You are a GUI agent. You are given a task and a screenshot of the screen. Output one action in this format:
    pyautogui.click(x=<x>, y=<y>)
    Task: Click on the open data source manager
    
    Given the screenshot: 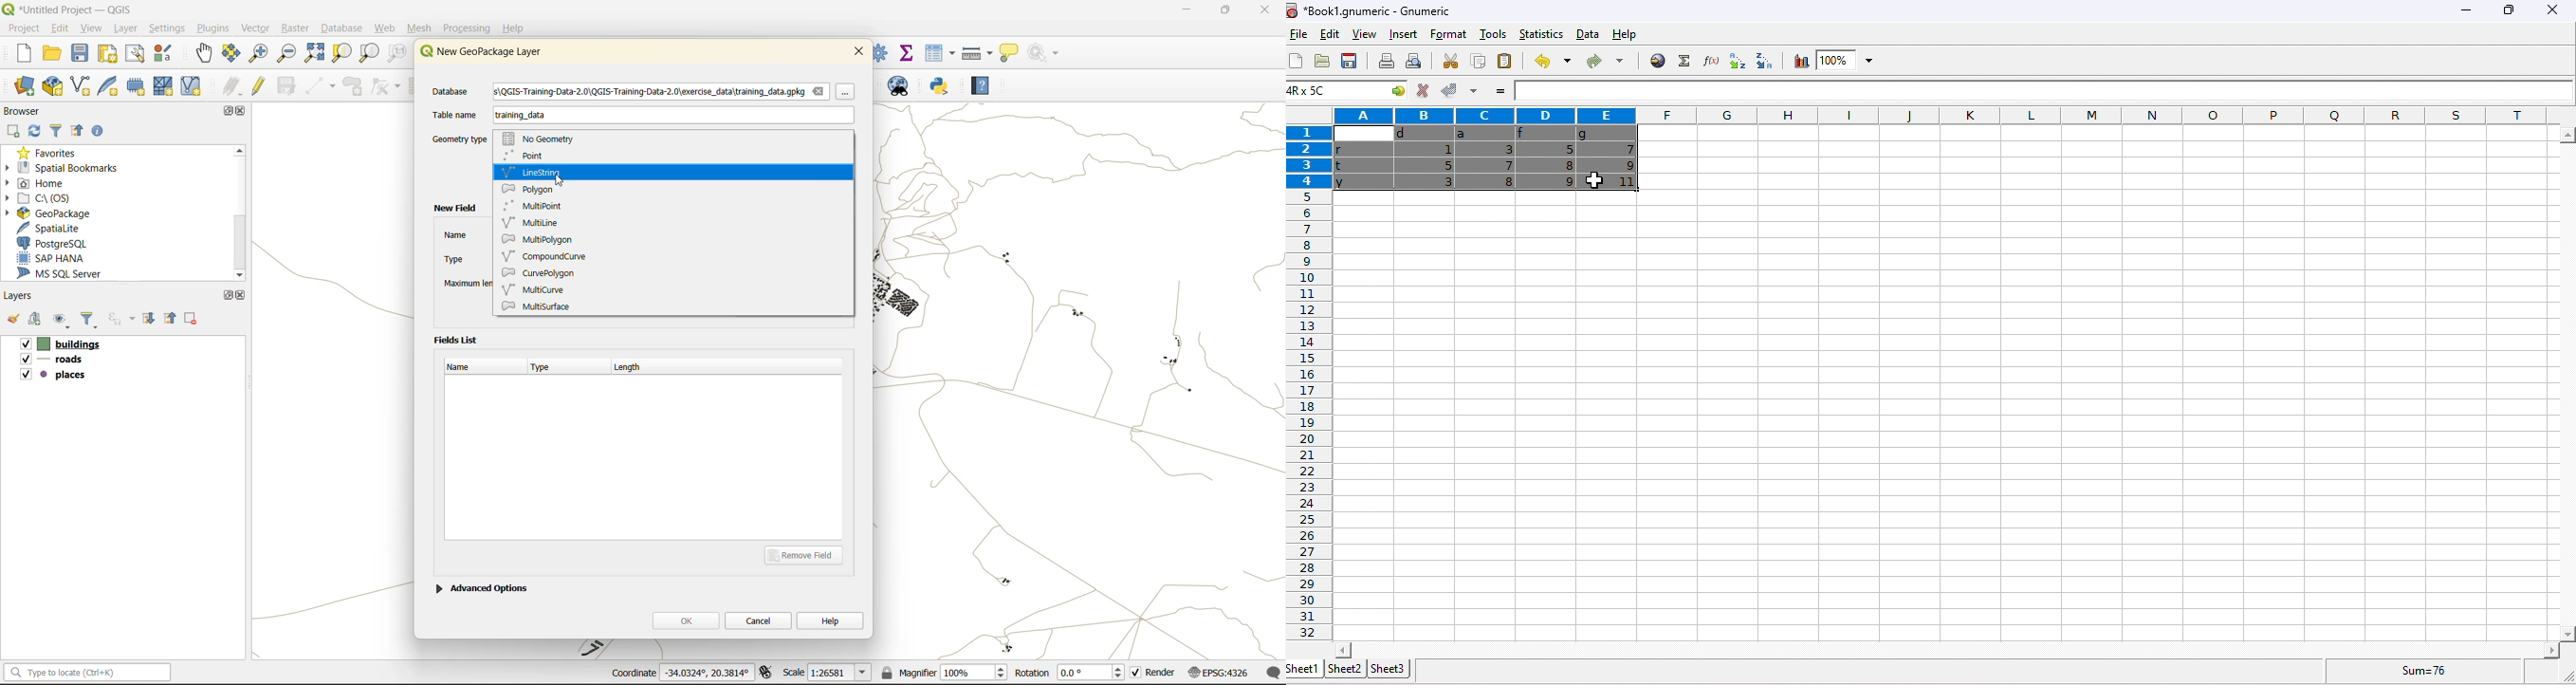 What is the action you would take?
    pyautogui.click(x=25, y=86)
    